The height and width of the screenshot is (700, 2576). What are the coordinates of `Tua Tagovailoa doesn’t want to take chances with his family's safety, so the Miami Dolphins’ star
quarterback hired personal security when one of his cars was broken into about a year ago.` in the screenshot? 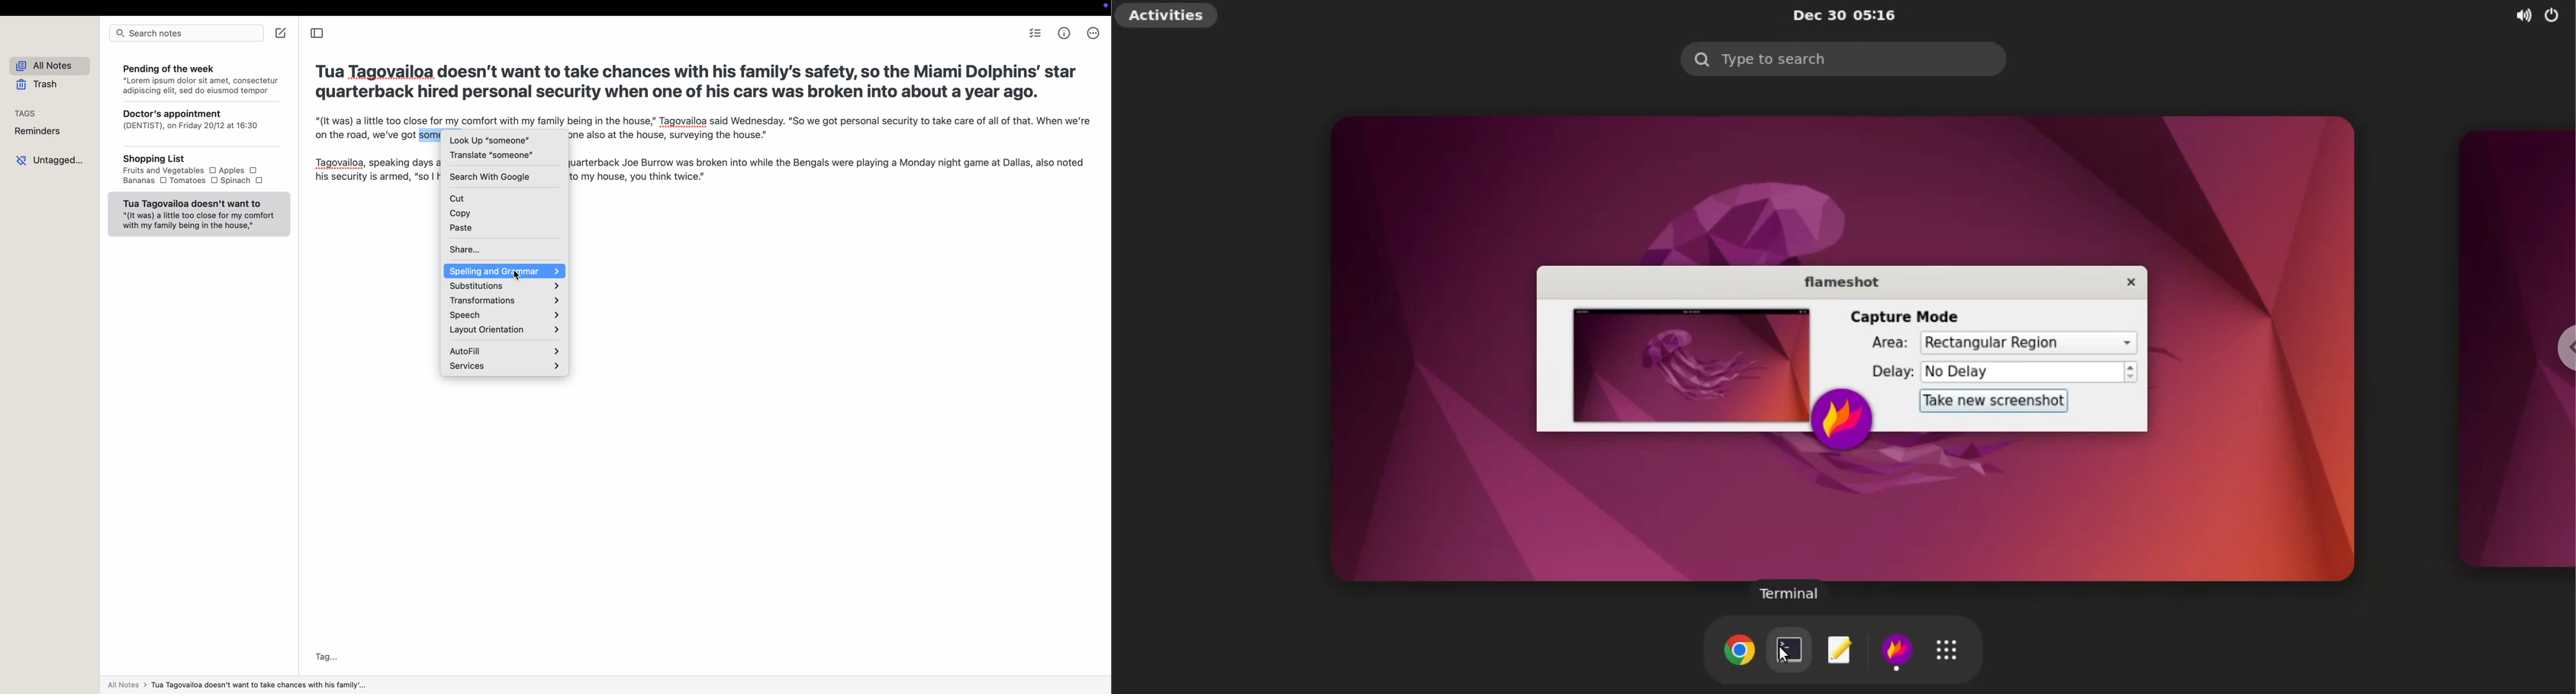 It's located at (698, 80).